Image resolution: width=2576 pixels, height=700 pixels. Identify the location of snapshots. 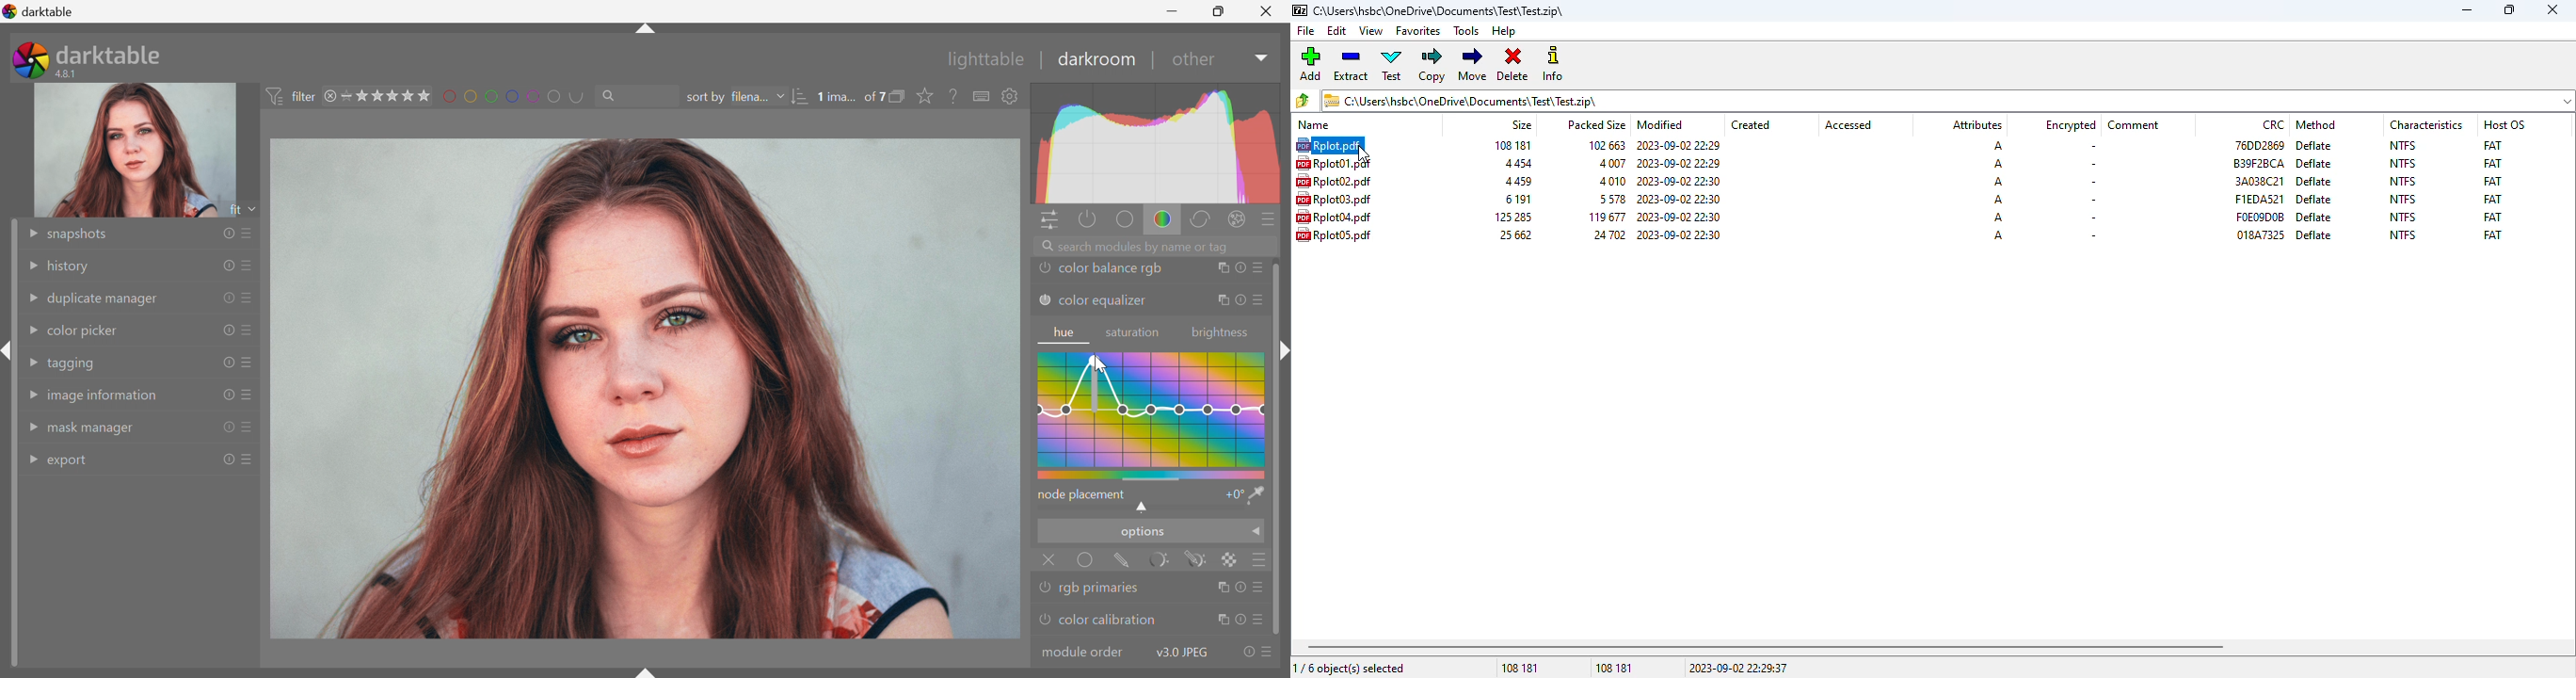
(81, 234).